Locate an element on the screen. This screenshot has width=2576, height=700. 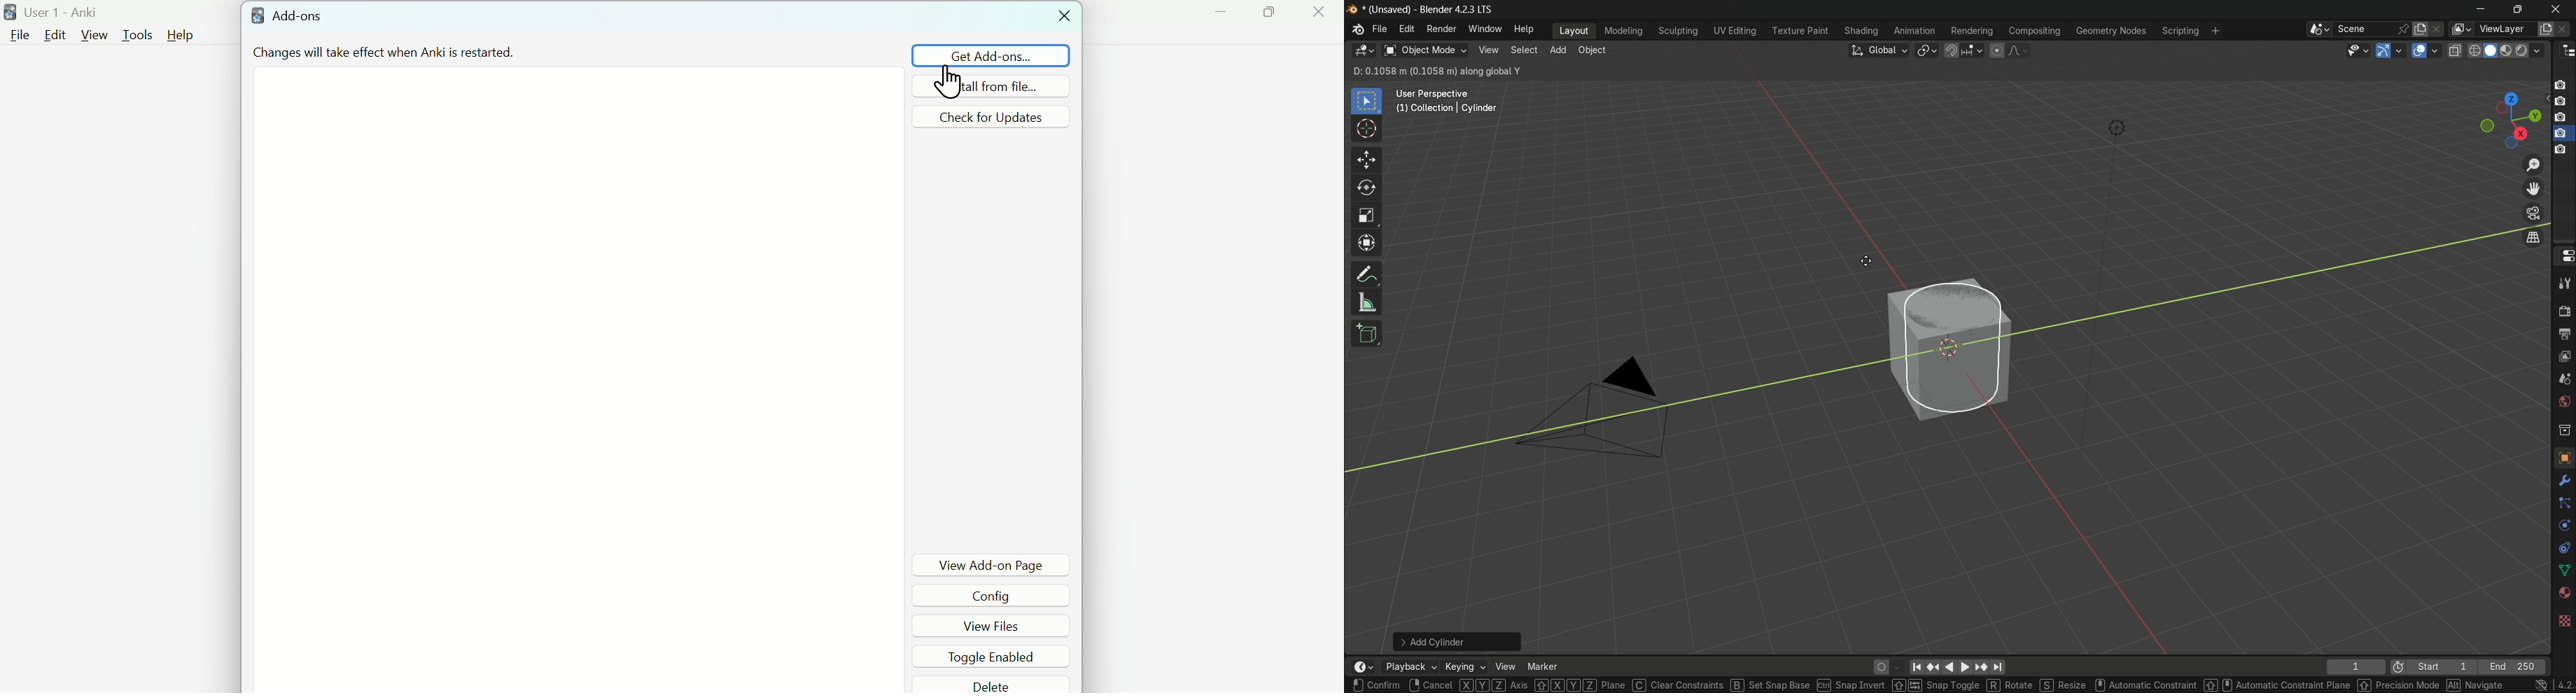
add Ons is located at coordinates (289, 16).